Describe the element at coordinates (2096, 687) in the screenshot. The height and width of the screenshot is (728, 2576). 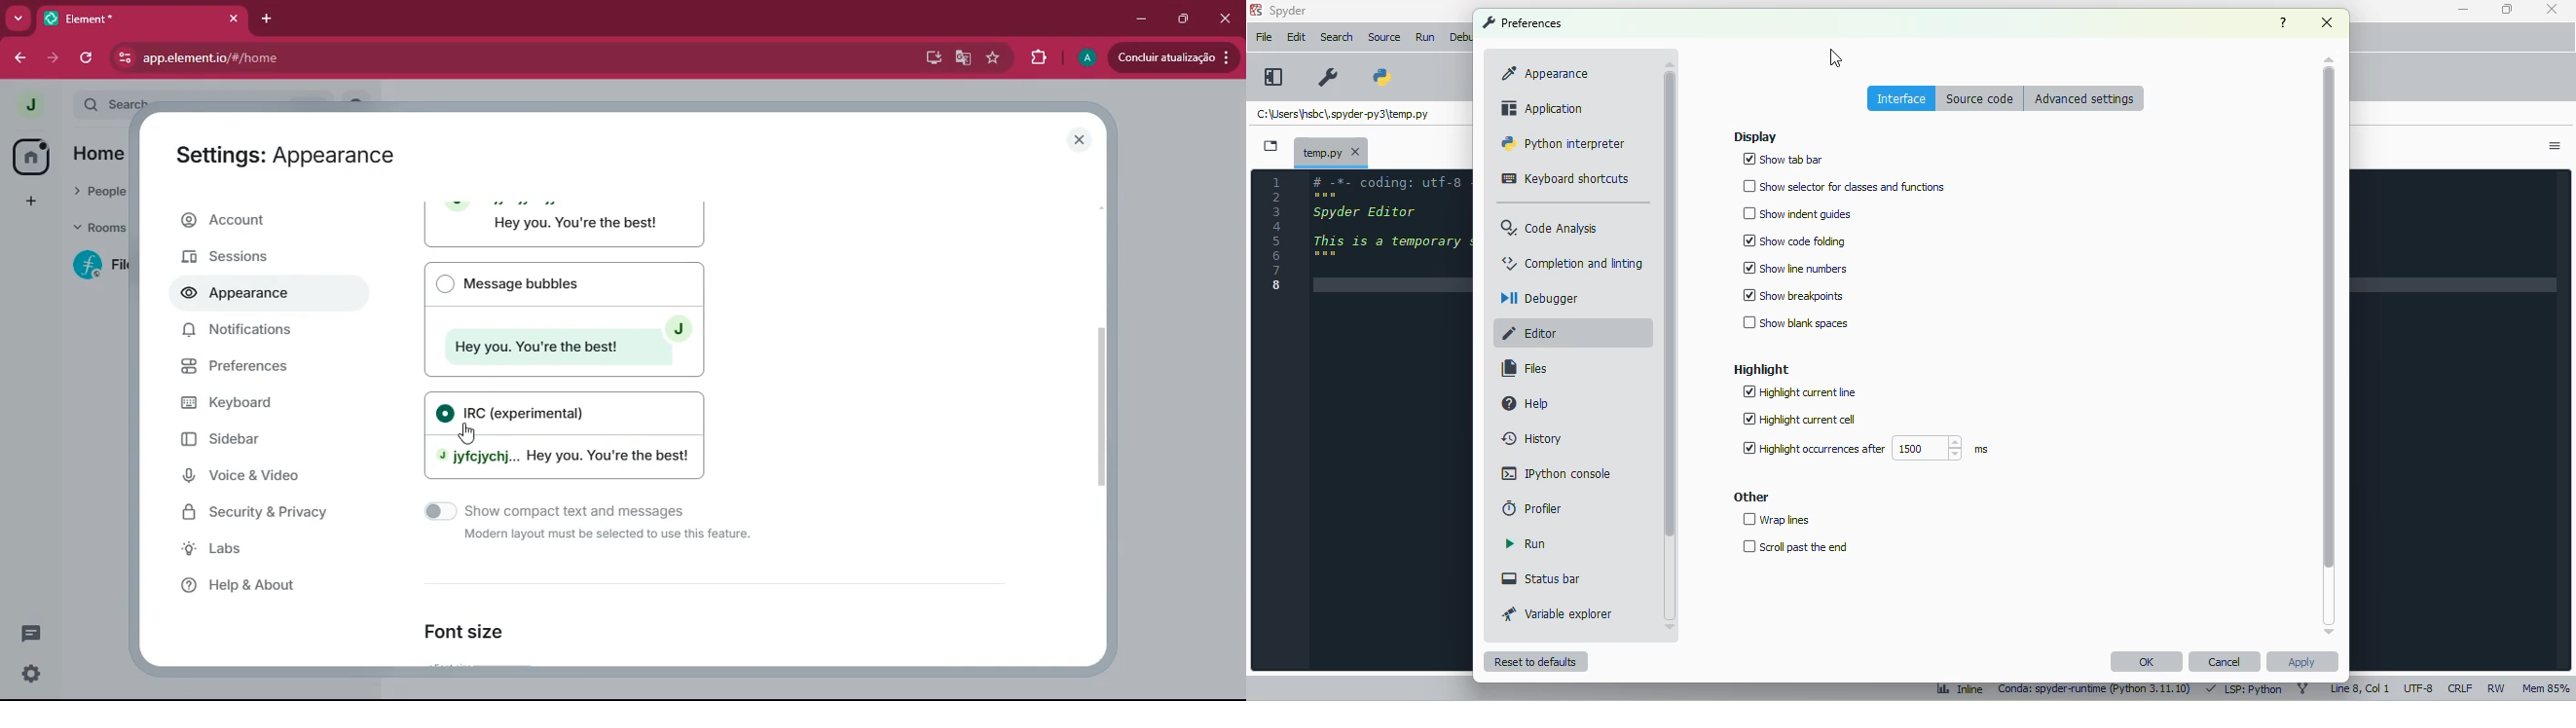
I see `conda: spyder-runtime (python 3. 11. 10)` at that location.